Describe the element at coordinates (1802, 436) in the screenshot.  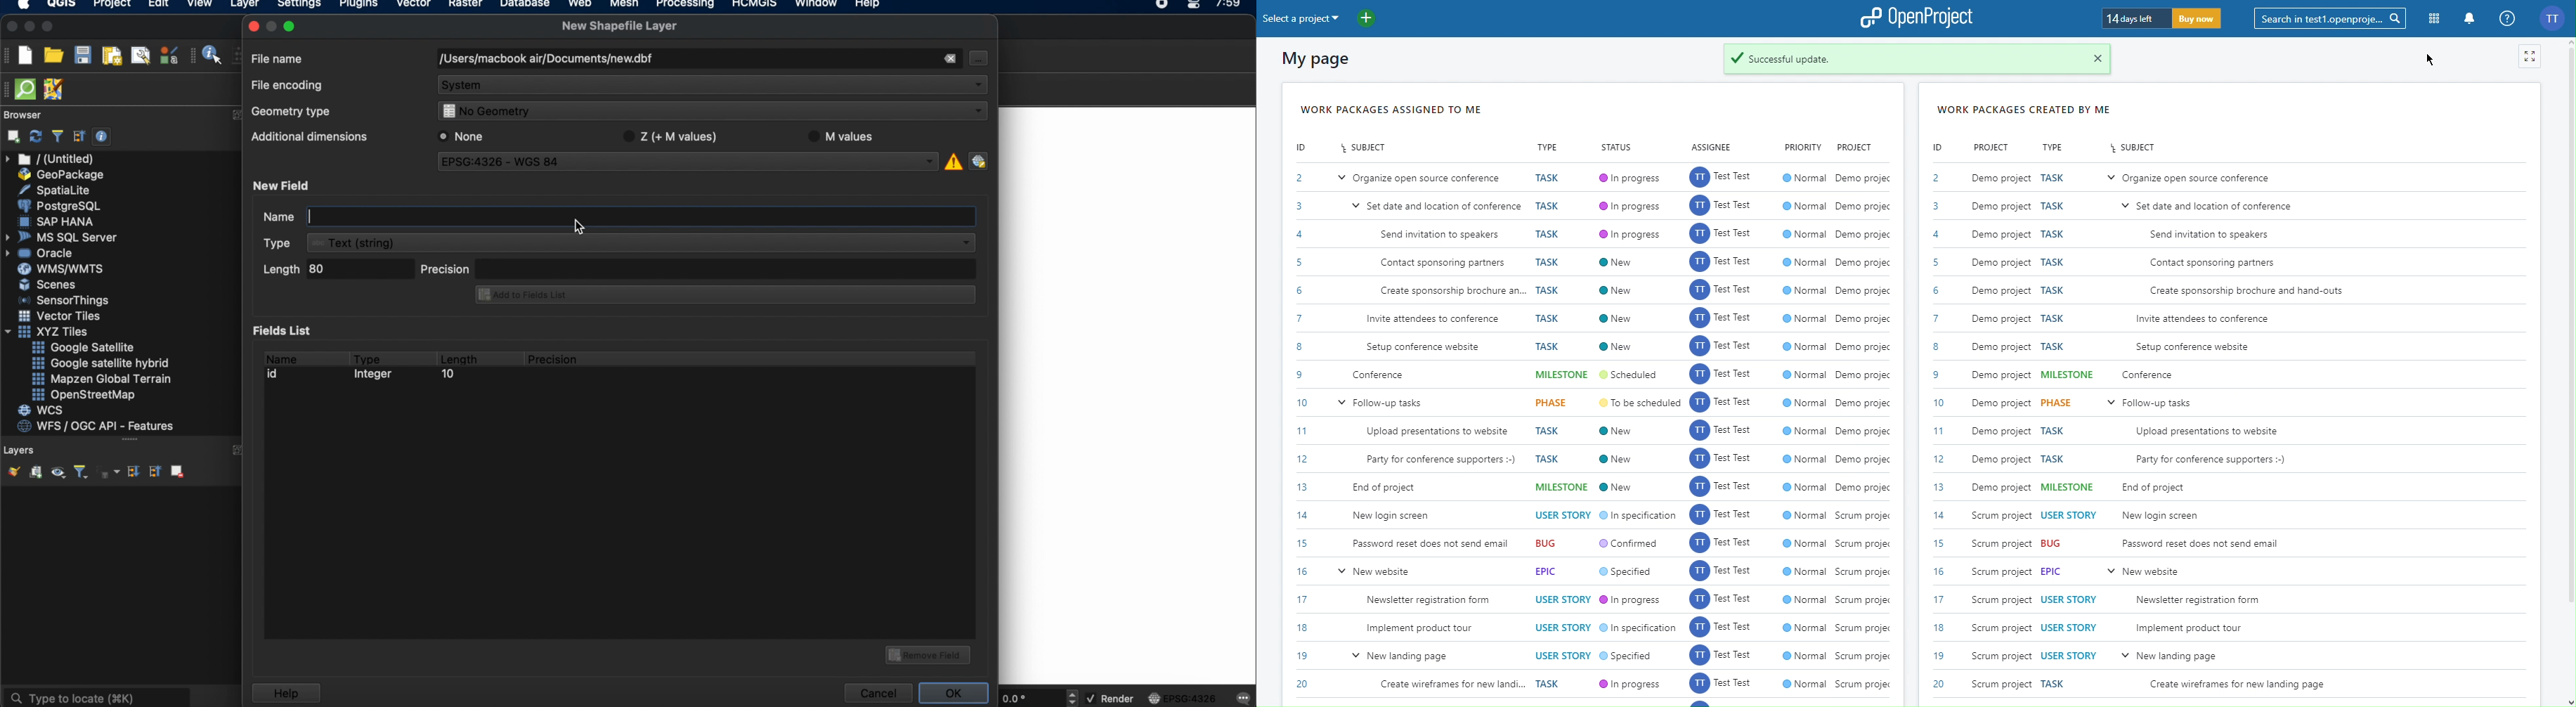
I see `Normal Priority` at that location.